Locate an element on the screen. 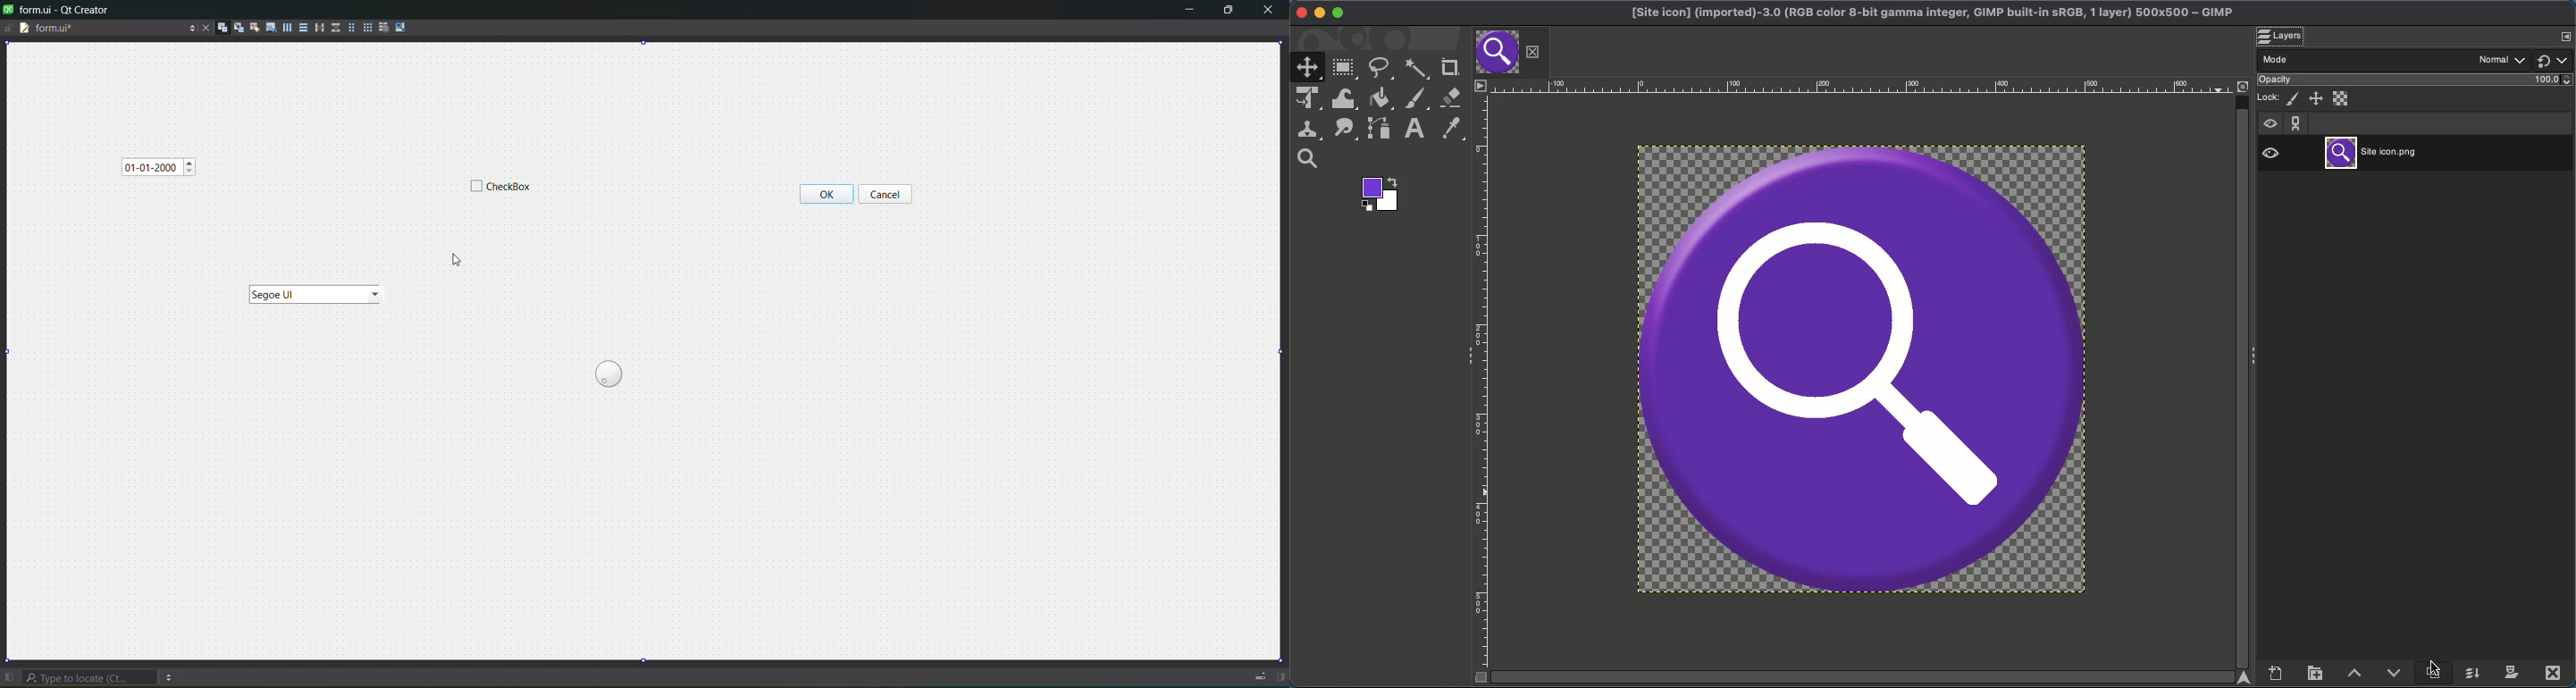  break layout is located at coordinates (384, 26).